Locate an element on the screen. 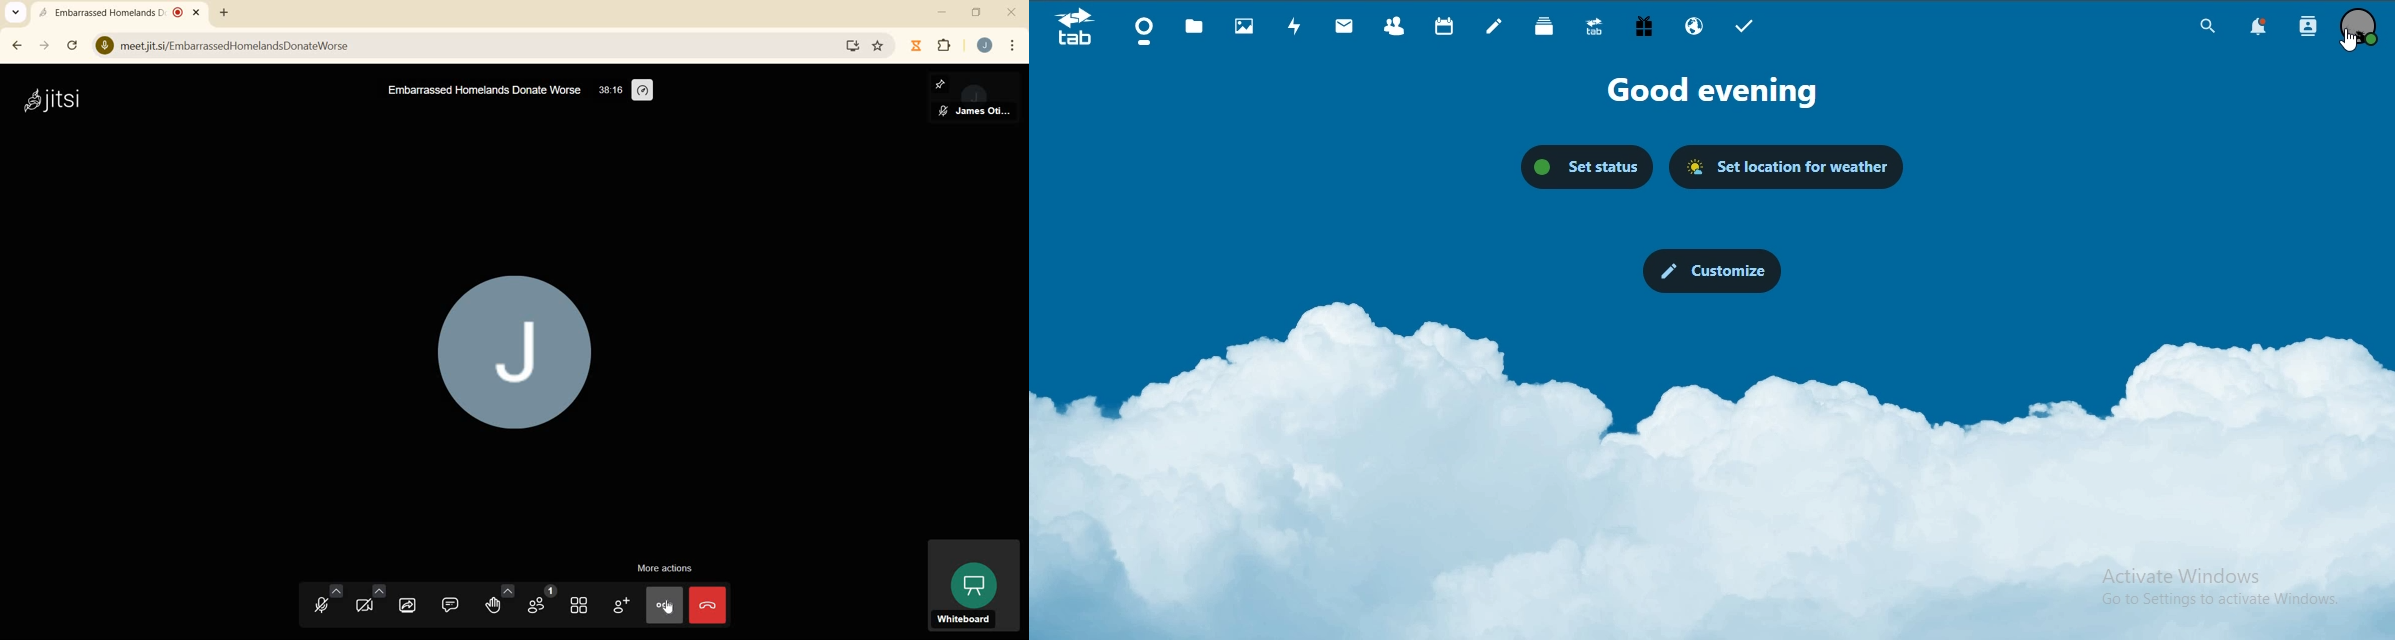  files is located at coordinates (1196, 27).